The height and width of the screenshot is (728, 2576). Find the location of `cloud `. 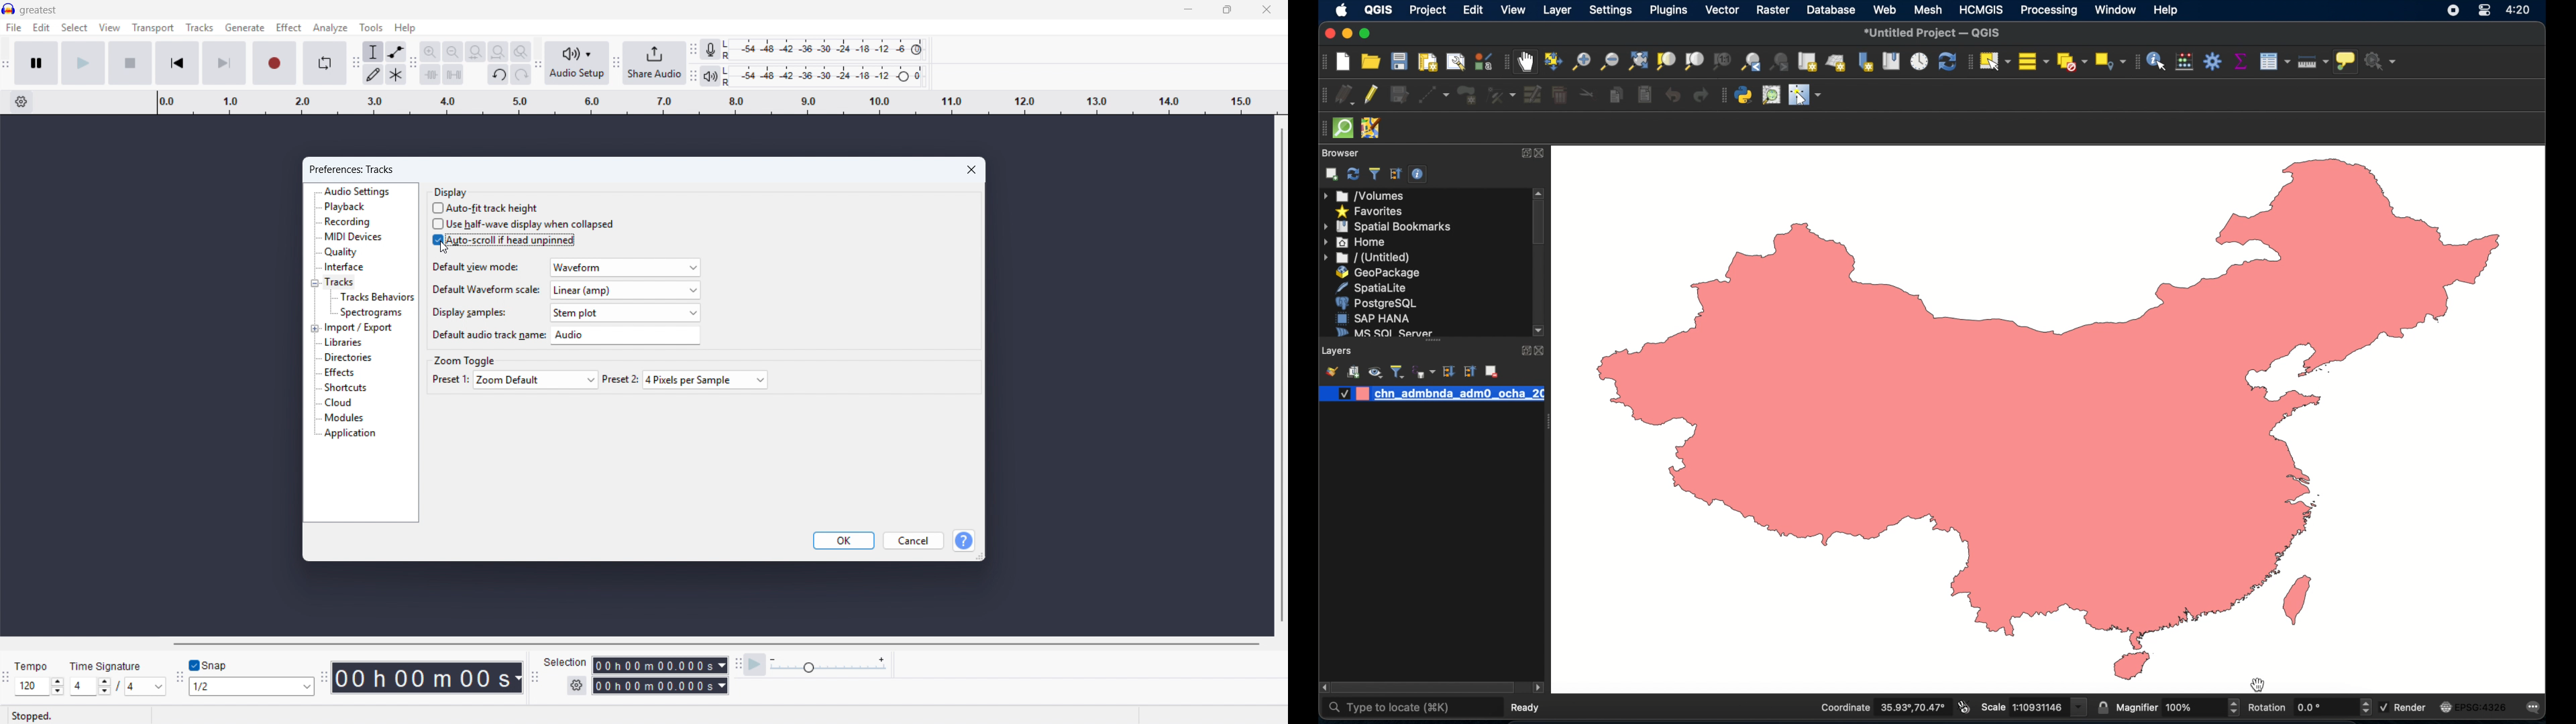

cloud  is located at coordinates (339, 403).